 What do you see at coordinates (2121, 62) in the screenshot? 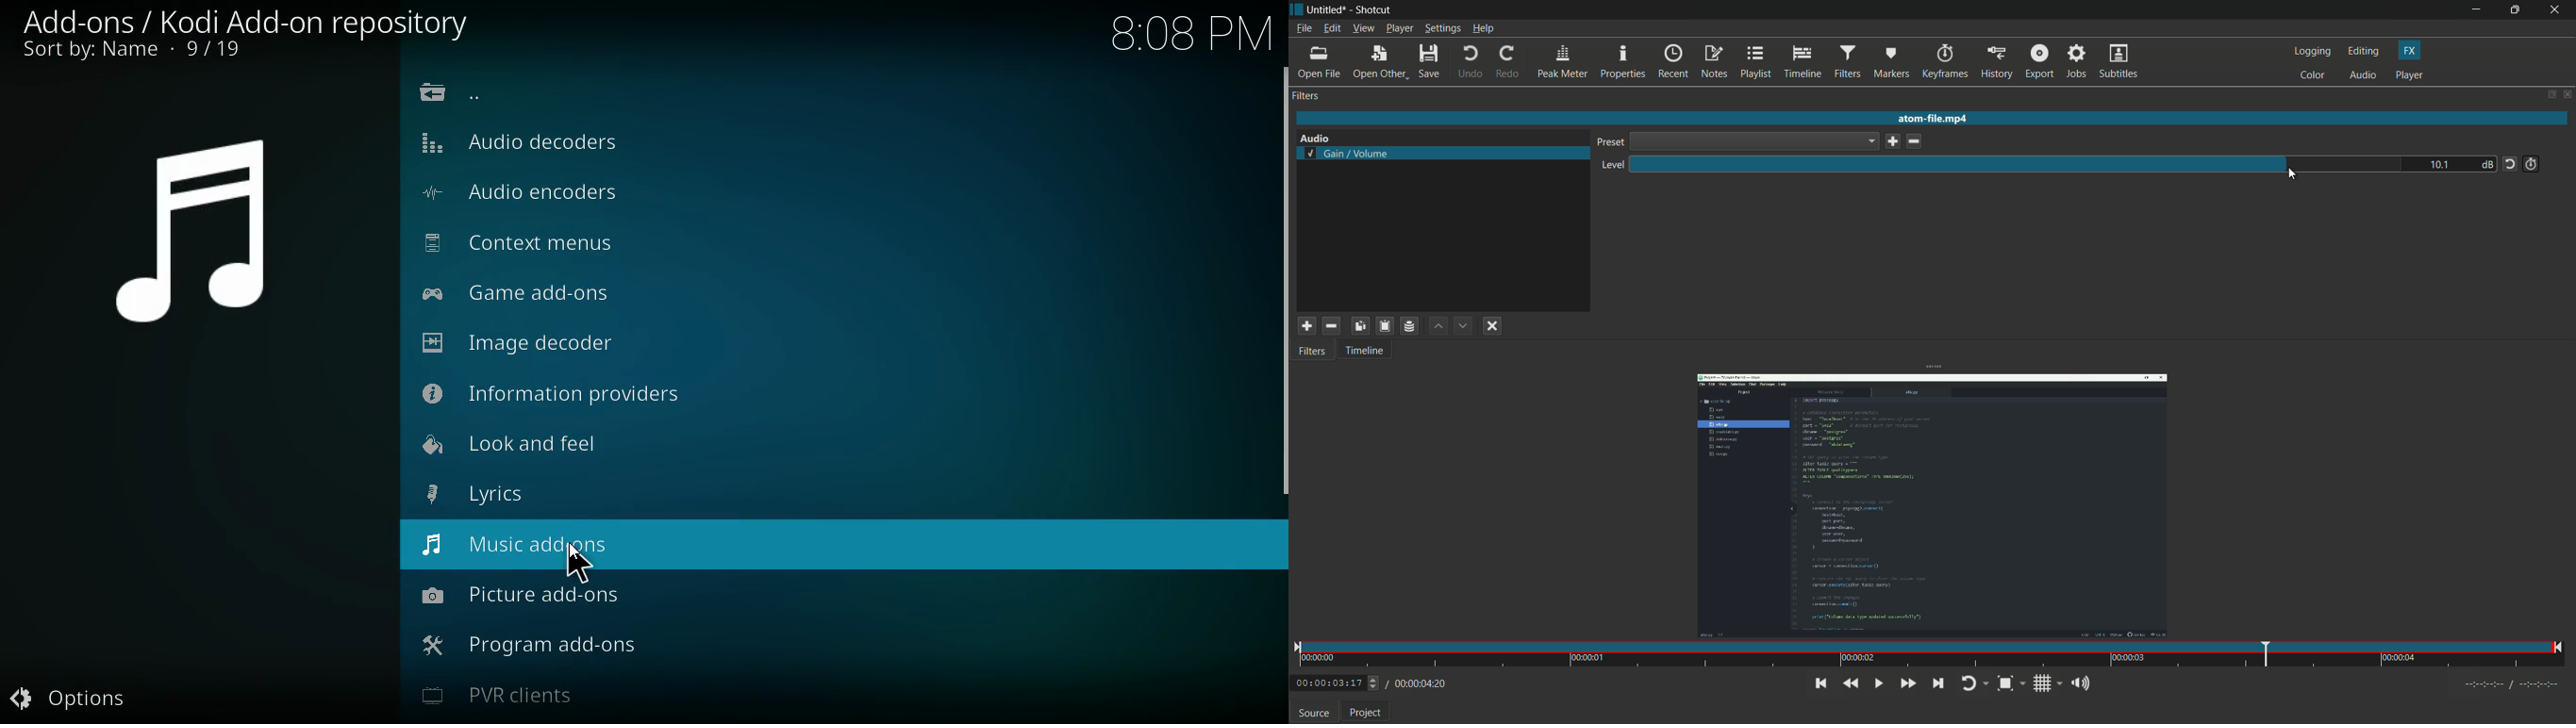
I see `subtitles` at bounding box center [2121, 62].